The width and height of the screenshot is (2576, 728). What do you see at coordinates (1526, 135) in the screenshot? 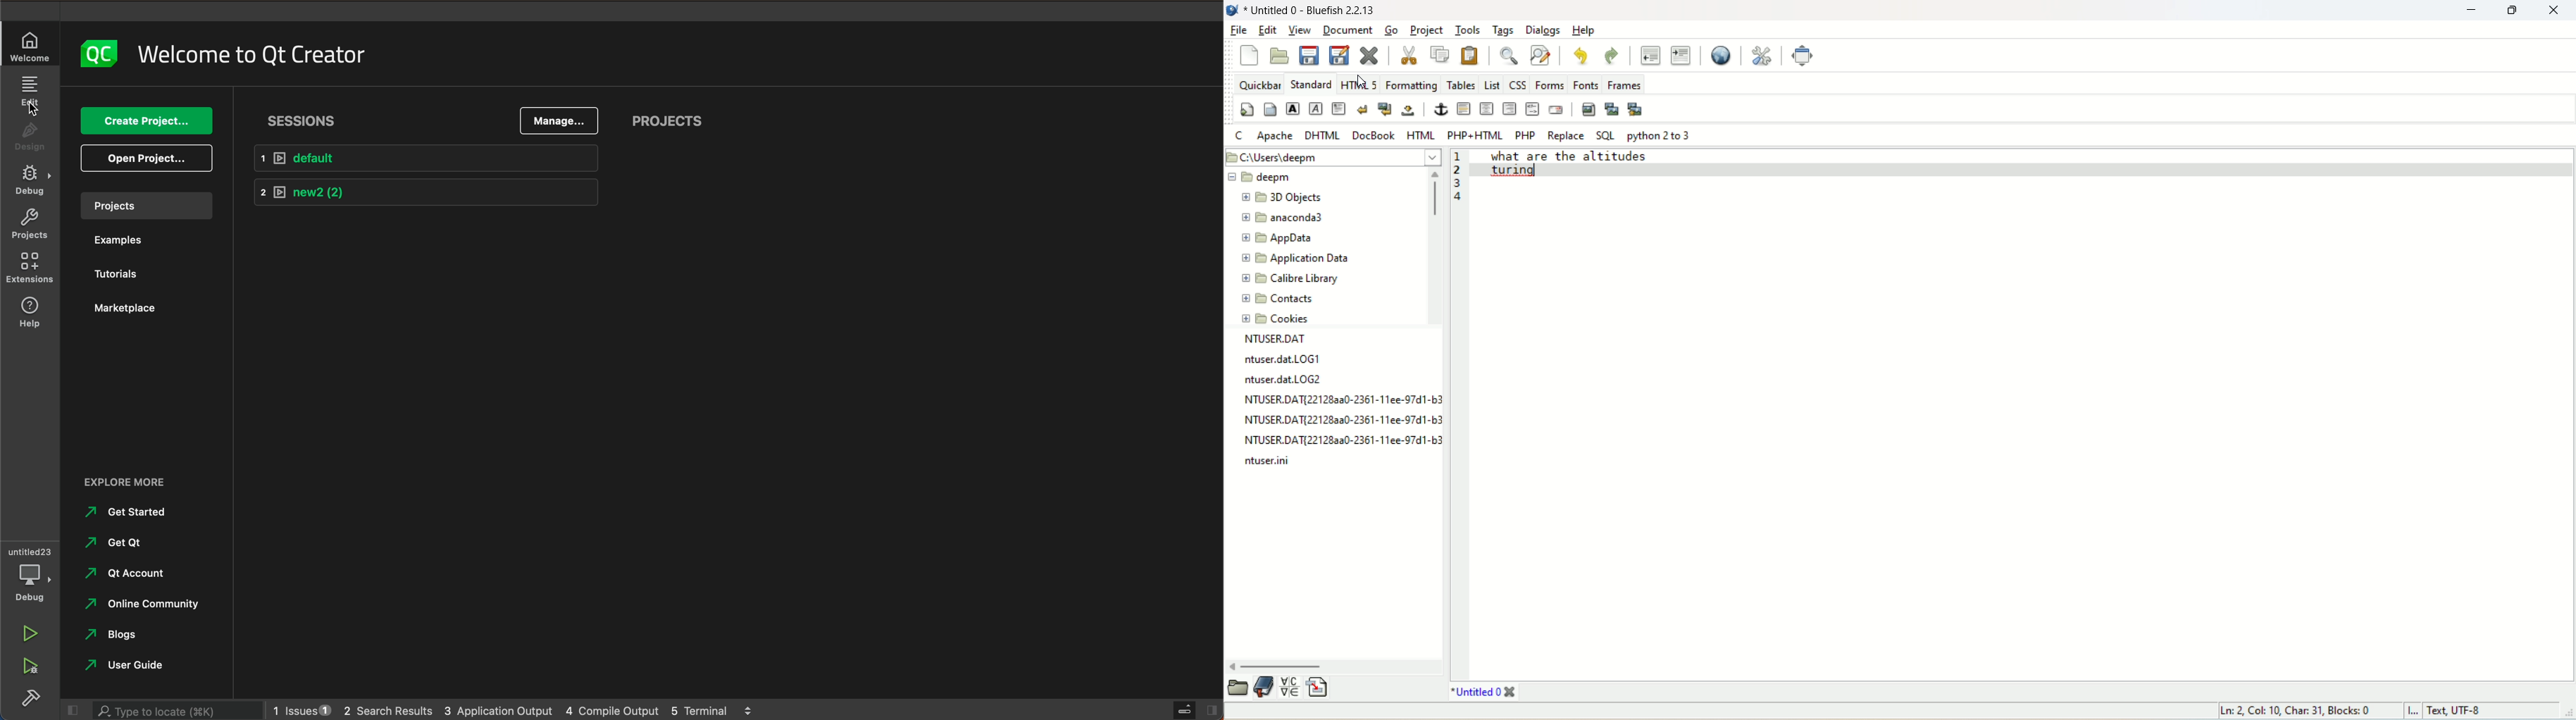
I see `PHP` at bounding box center [1526, 135].